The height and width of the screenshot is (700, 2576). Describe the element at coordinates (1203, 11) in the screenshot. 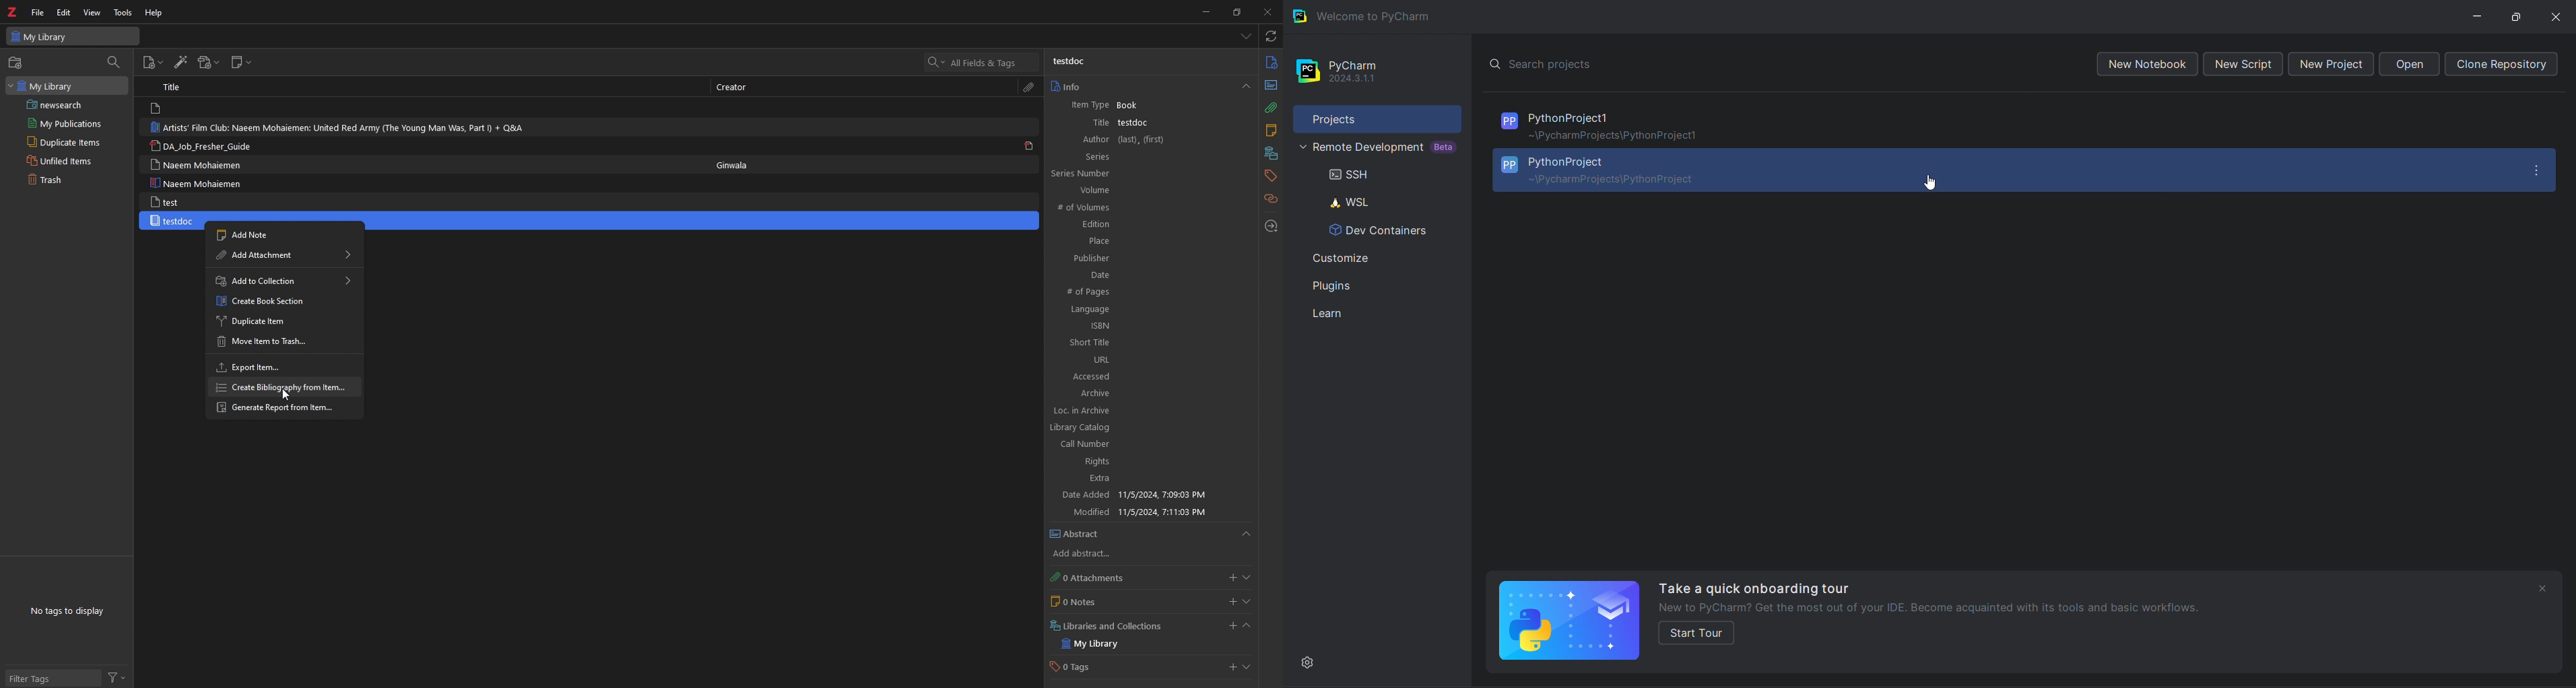

I see `minimize` at that location.